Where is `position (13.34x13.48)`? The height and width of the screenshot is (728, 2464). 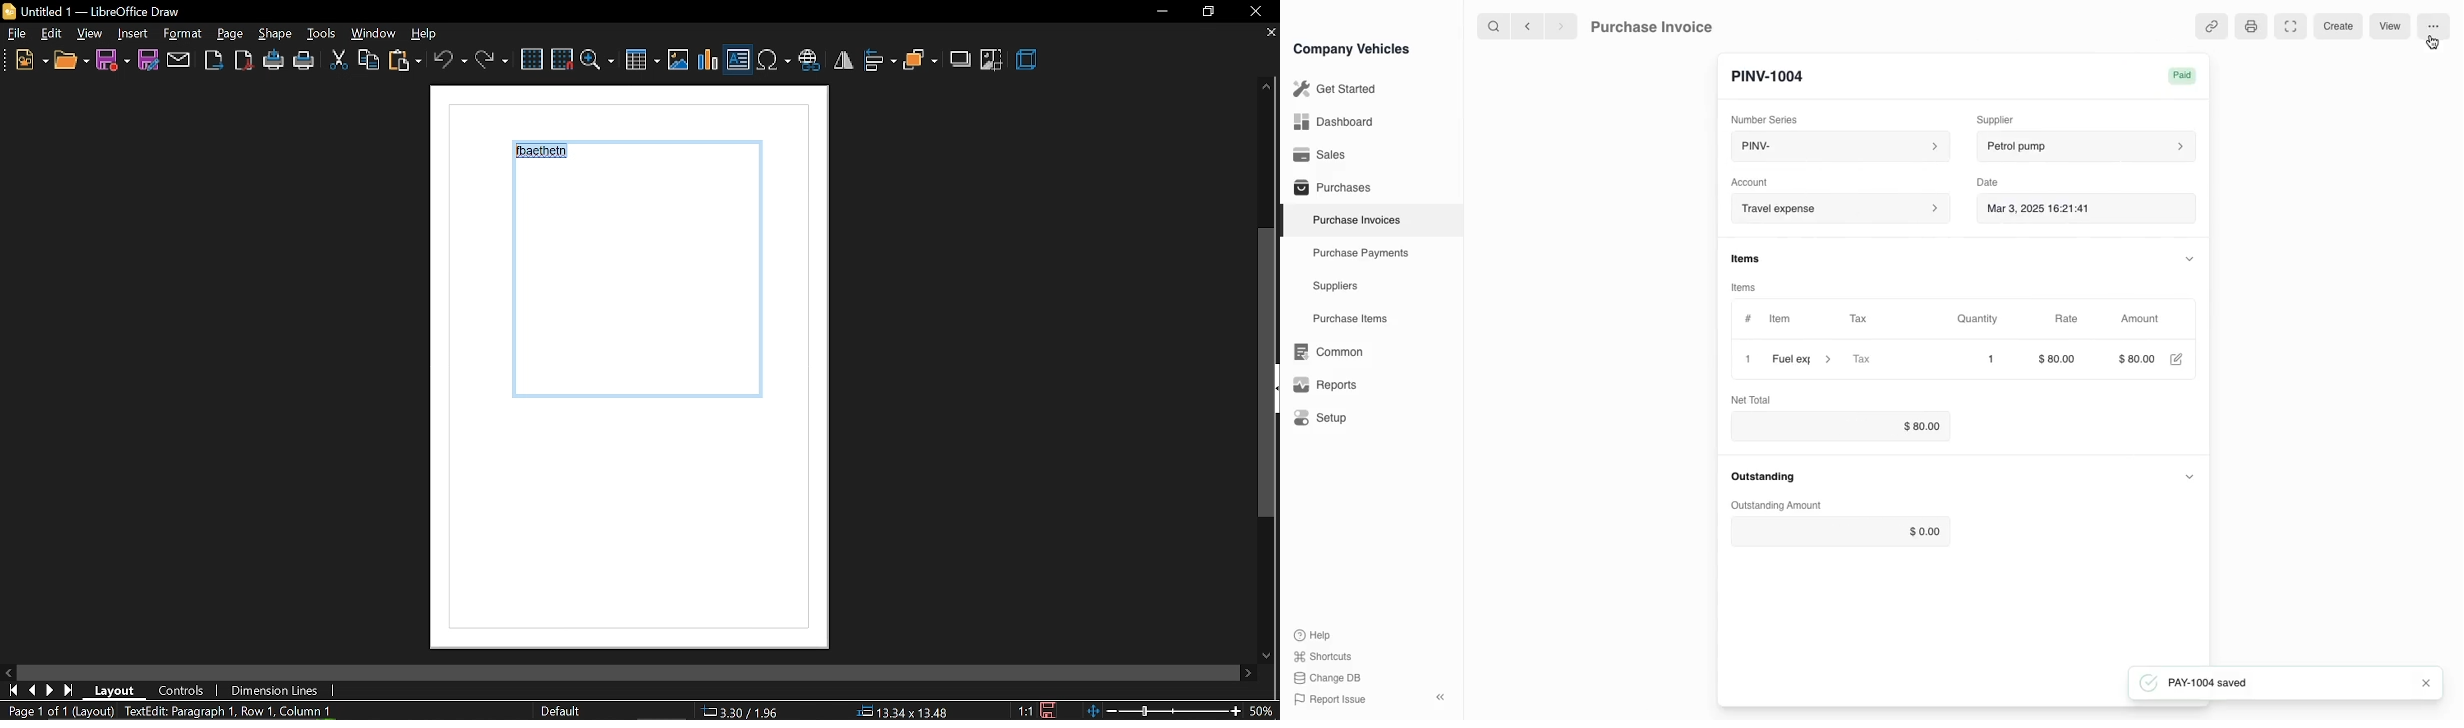
position (13.34x13.48) is located at coordinates (901, 711).